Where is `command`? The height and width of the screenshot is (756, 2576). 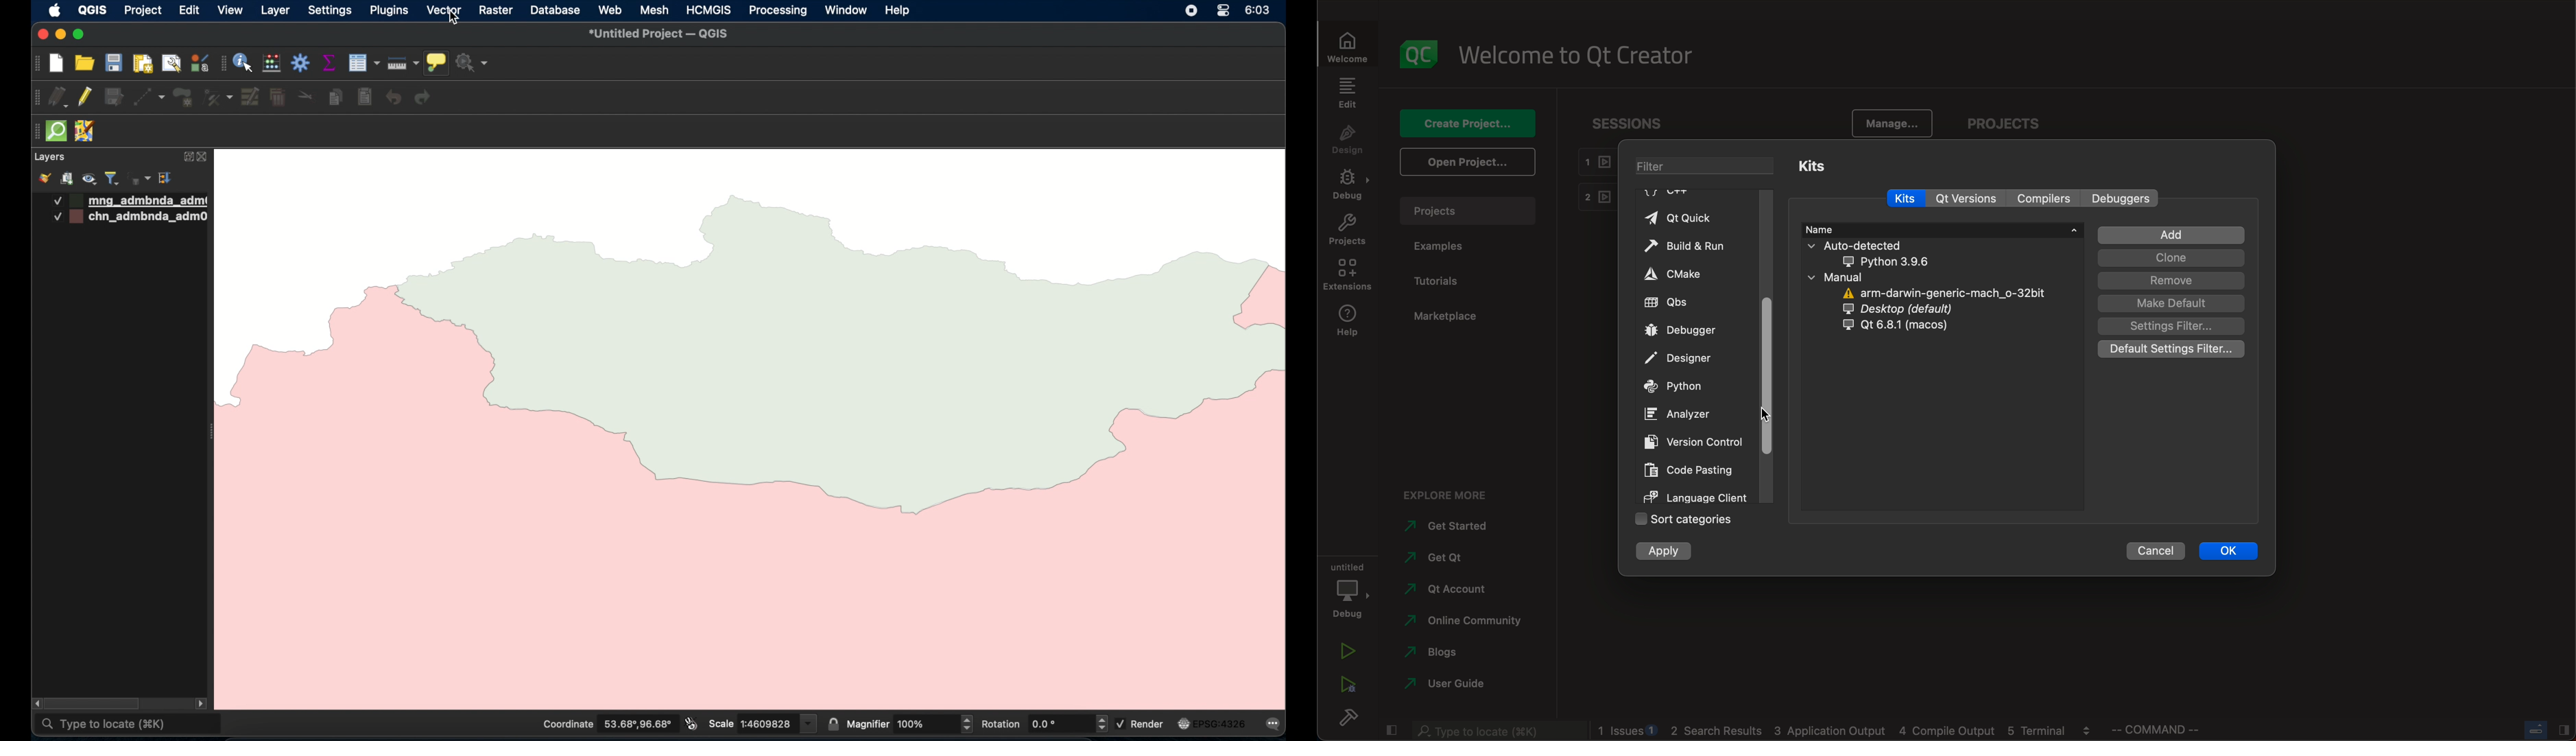
command is located at coordinates (2155, 729).